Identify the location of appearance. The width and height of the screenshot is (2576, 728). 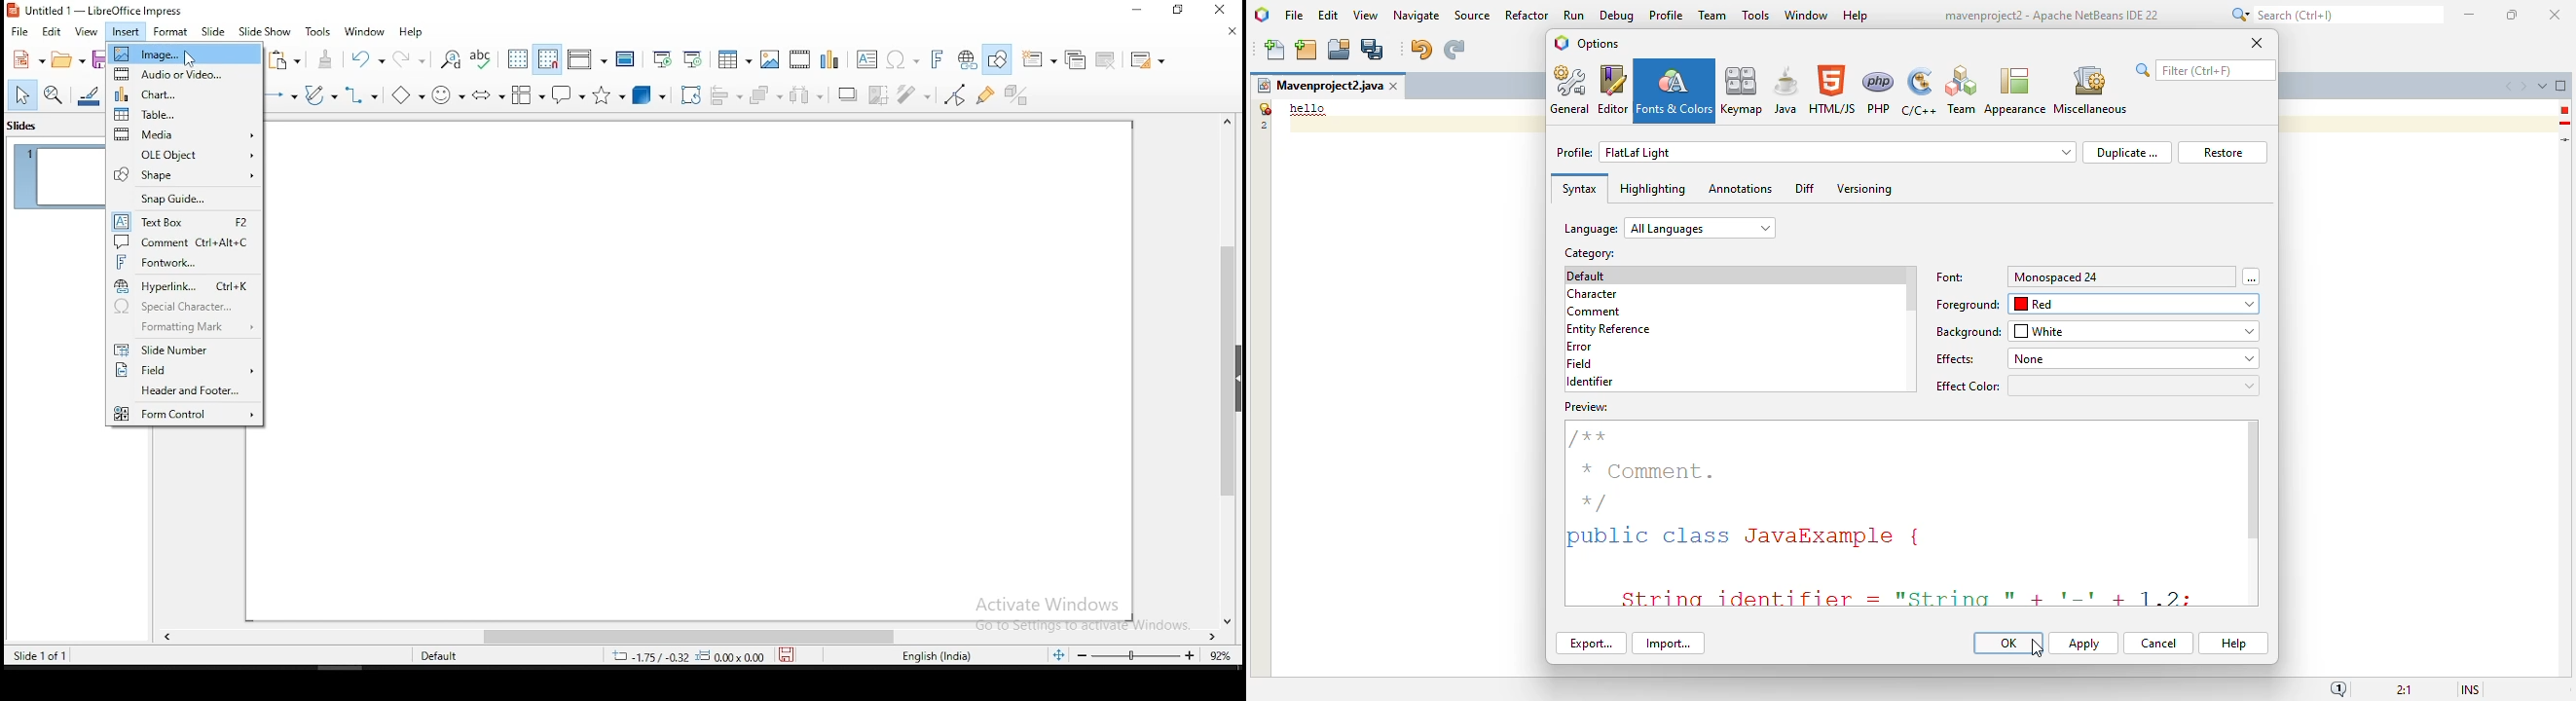
(2015, 92).